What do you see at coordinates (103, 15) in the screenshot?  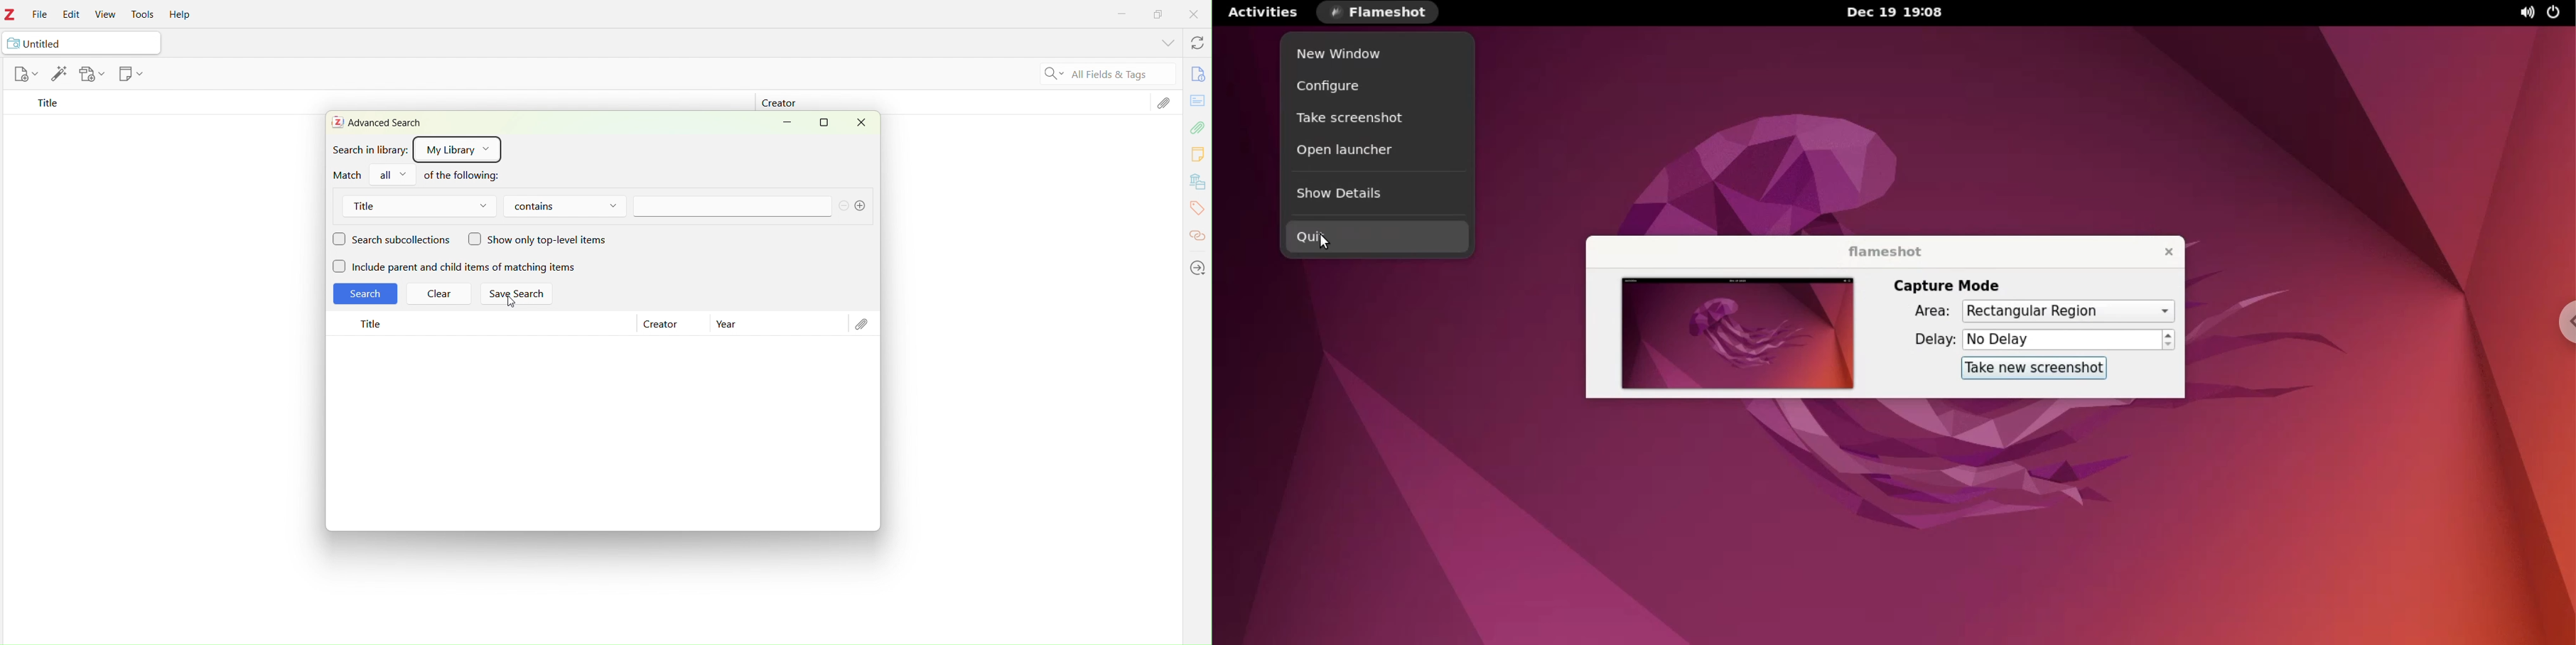 I see `View` at bounding box center [103, 15].